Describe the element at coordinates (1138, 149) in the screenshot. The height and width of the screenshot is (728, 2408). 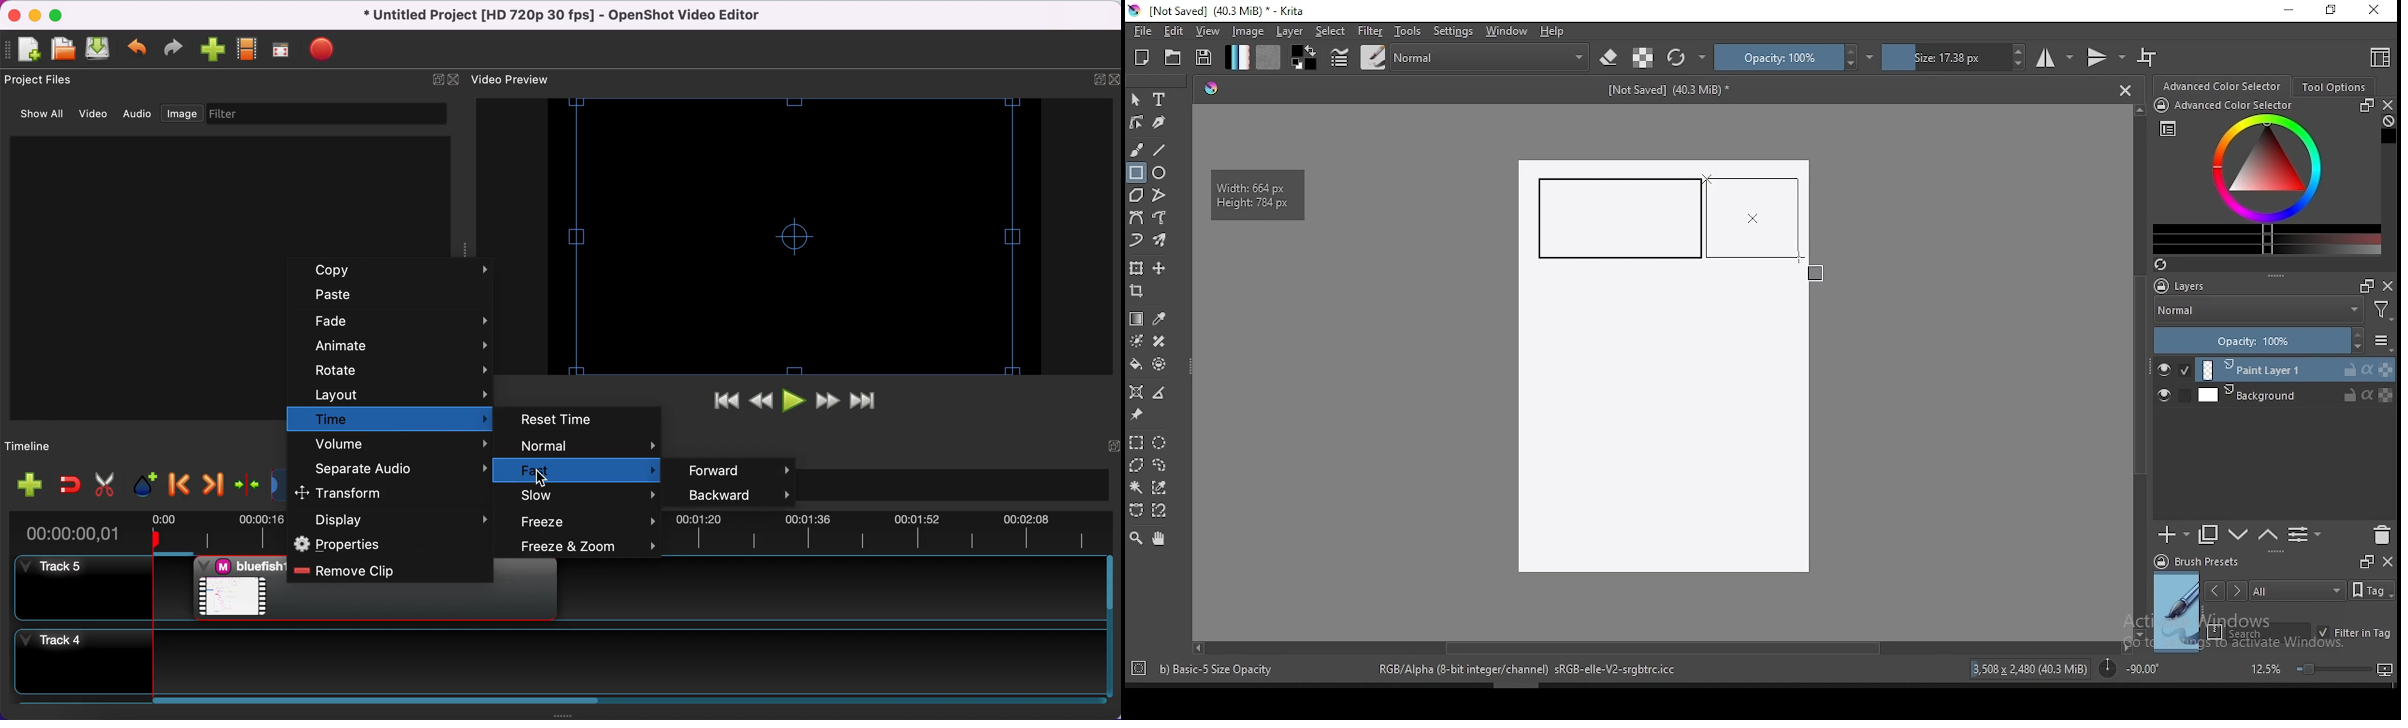
I see `brush tool` at that location.